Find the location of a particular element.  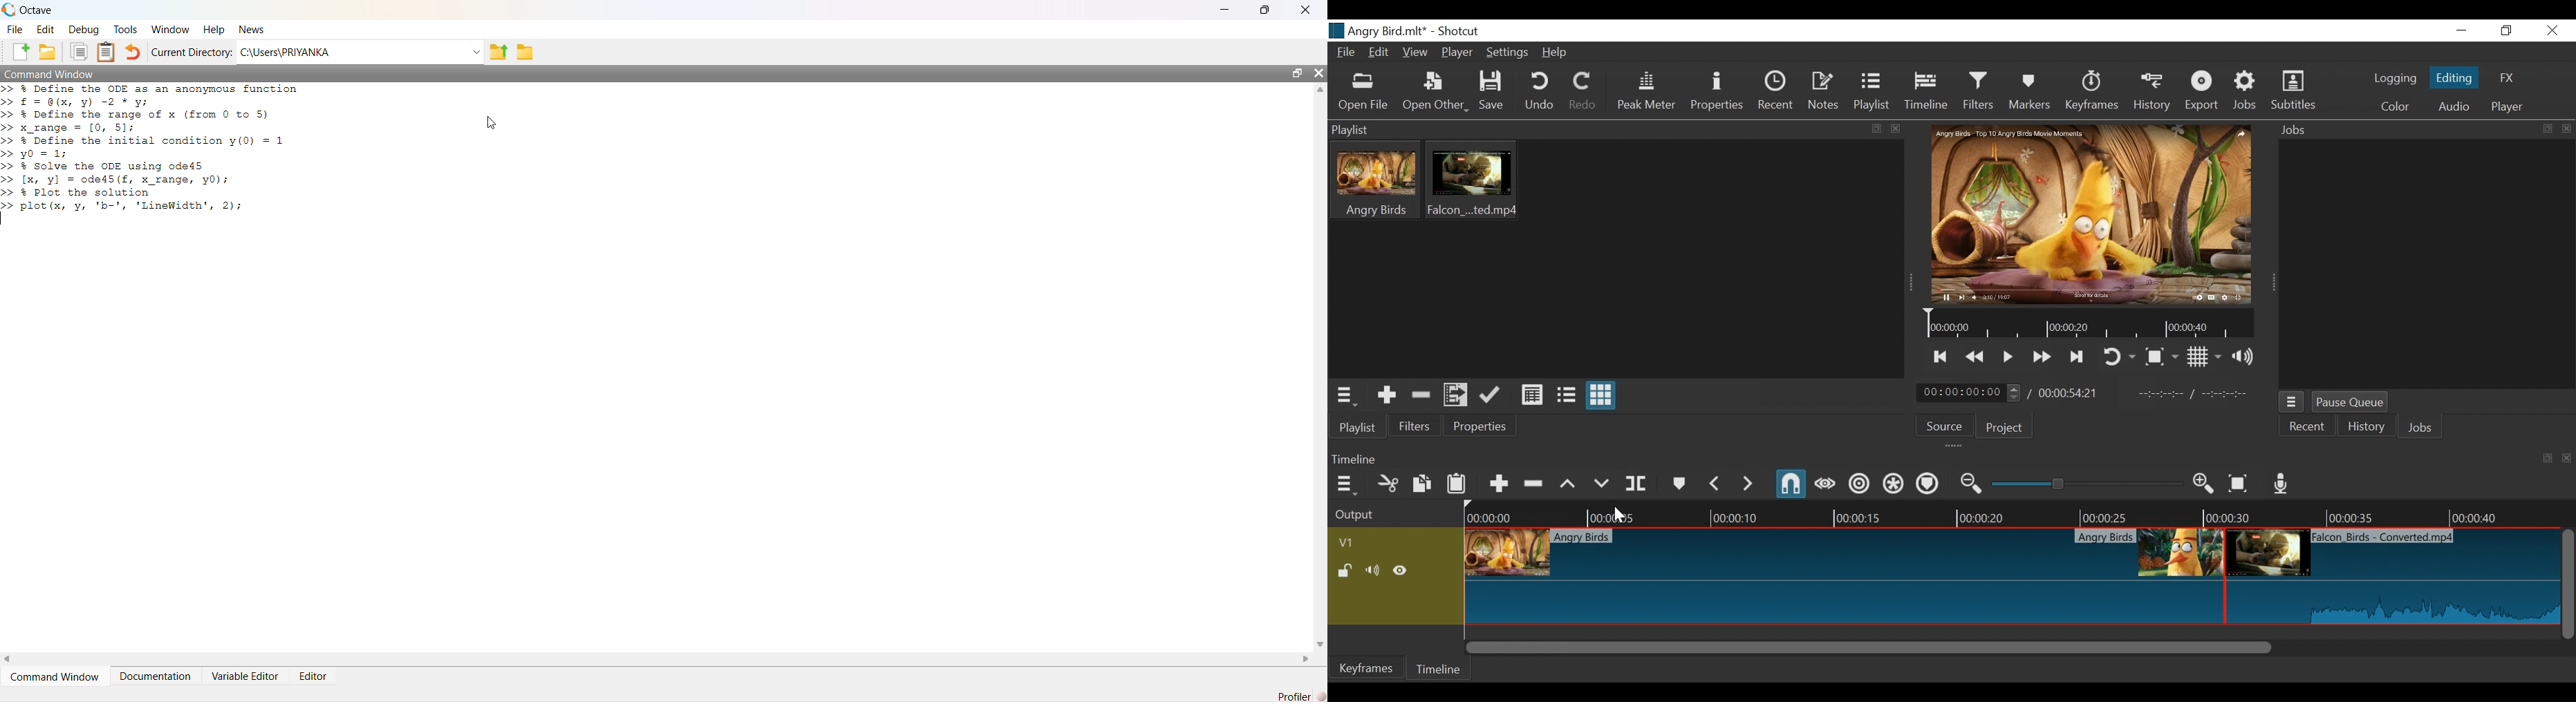

Mute is located at coordinates (1372, 570).